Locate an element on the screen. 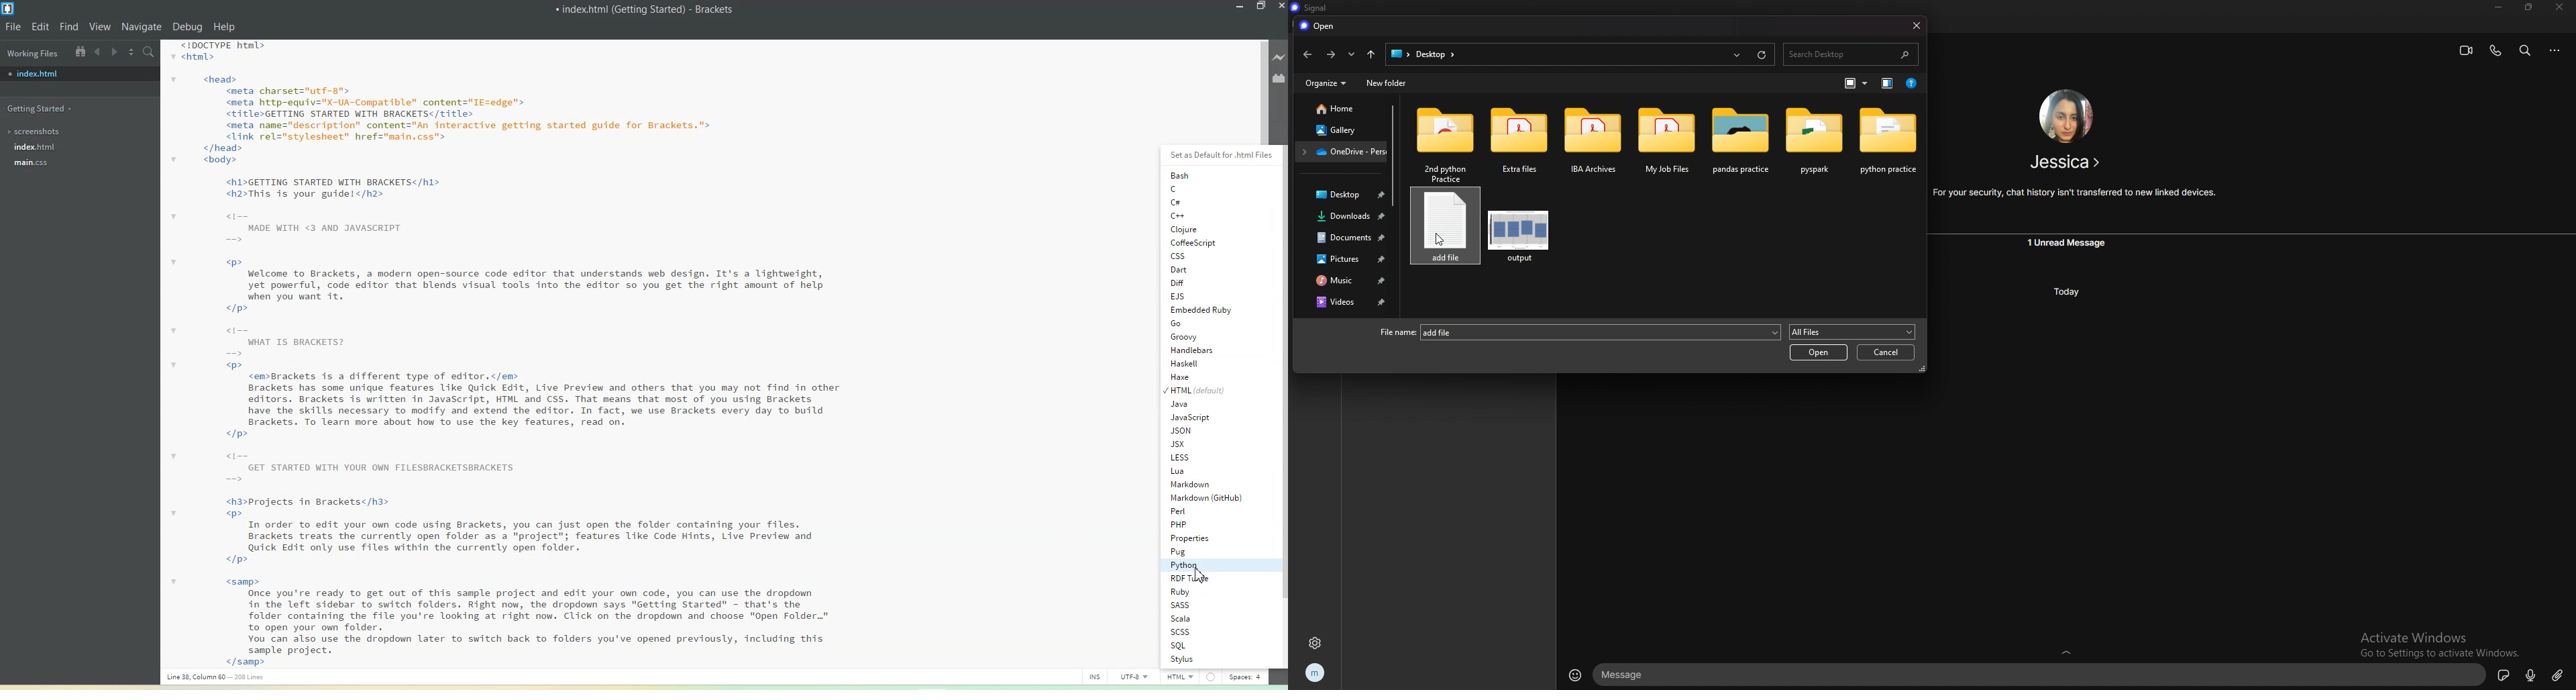 Image resolution: width=2576 pixels, height=700 pixels. Clojure is located at coordinates (1191, 229).